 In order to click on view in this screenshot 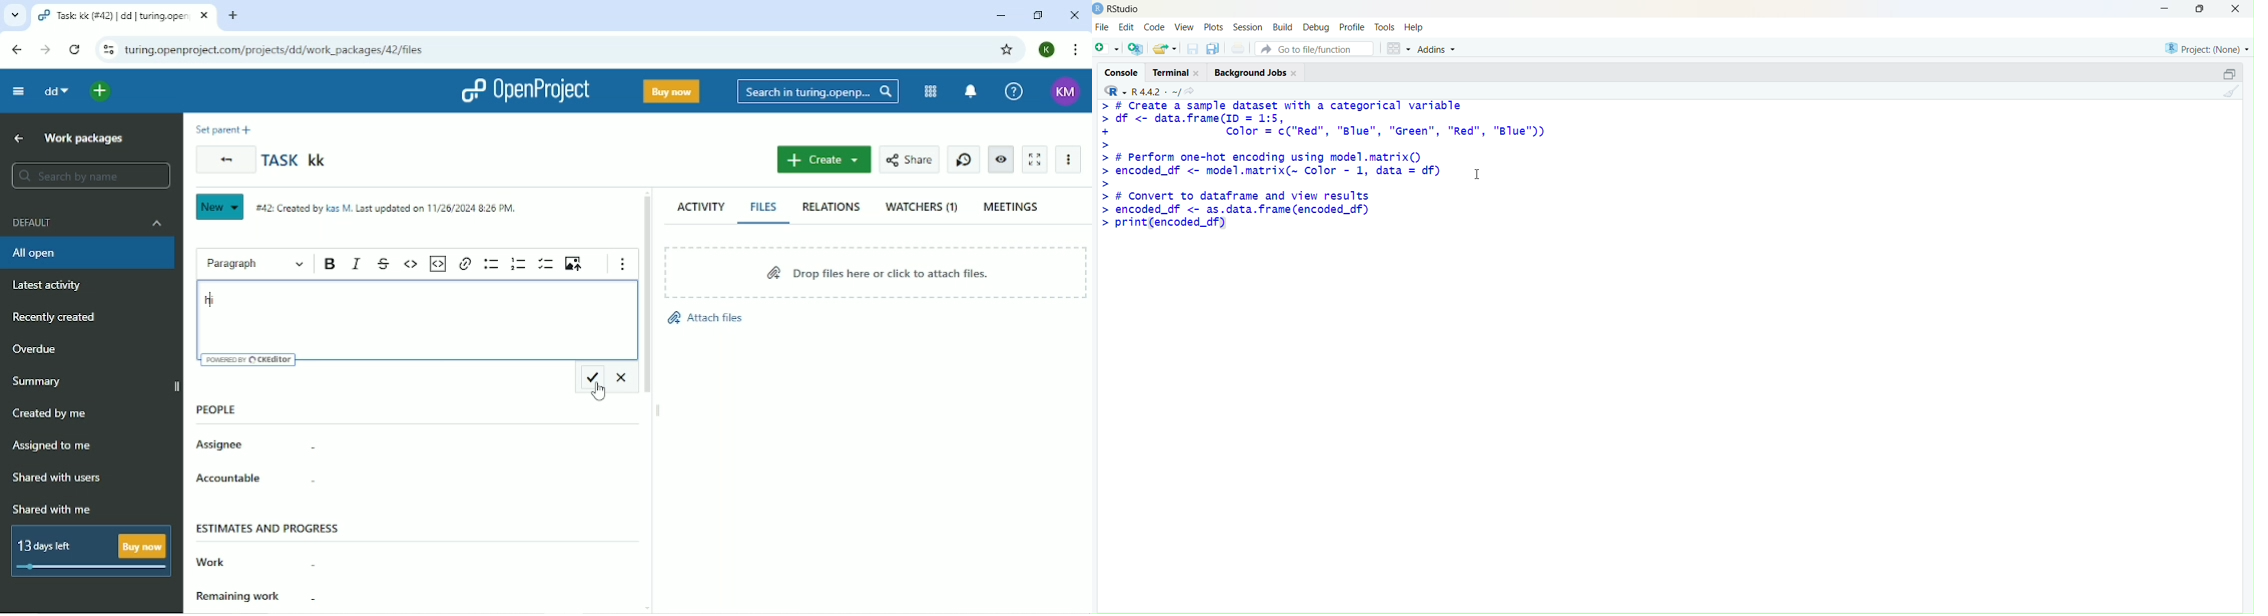, I will do `click(1185, 27)`.